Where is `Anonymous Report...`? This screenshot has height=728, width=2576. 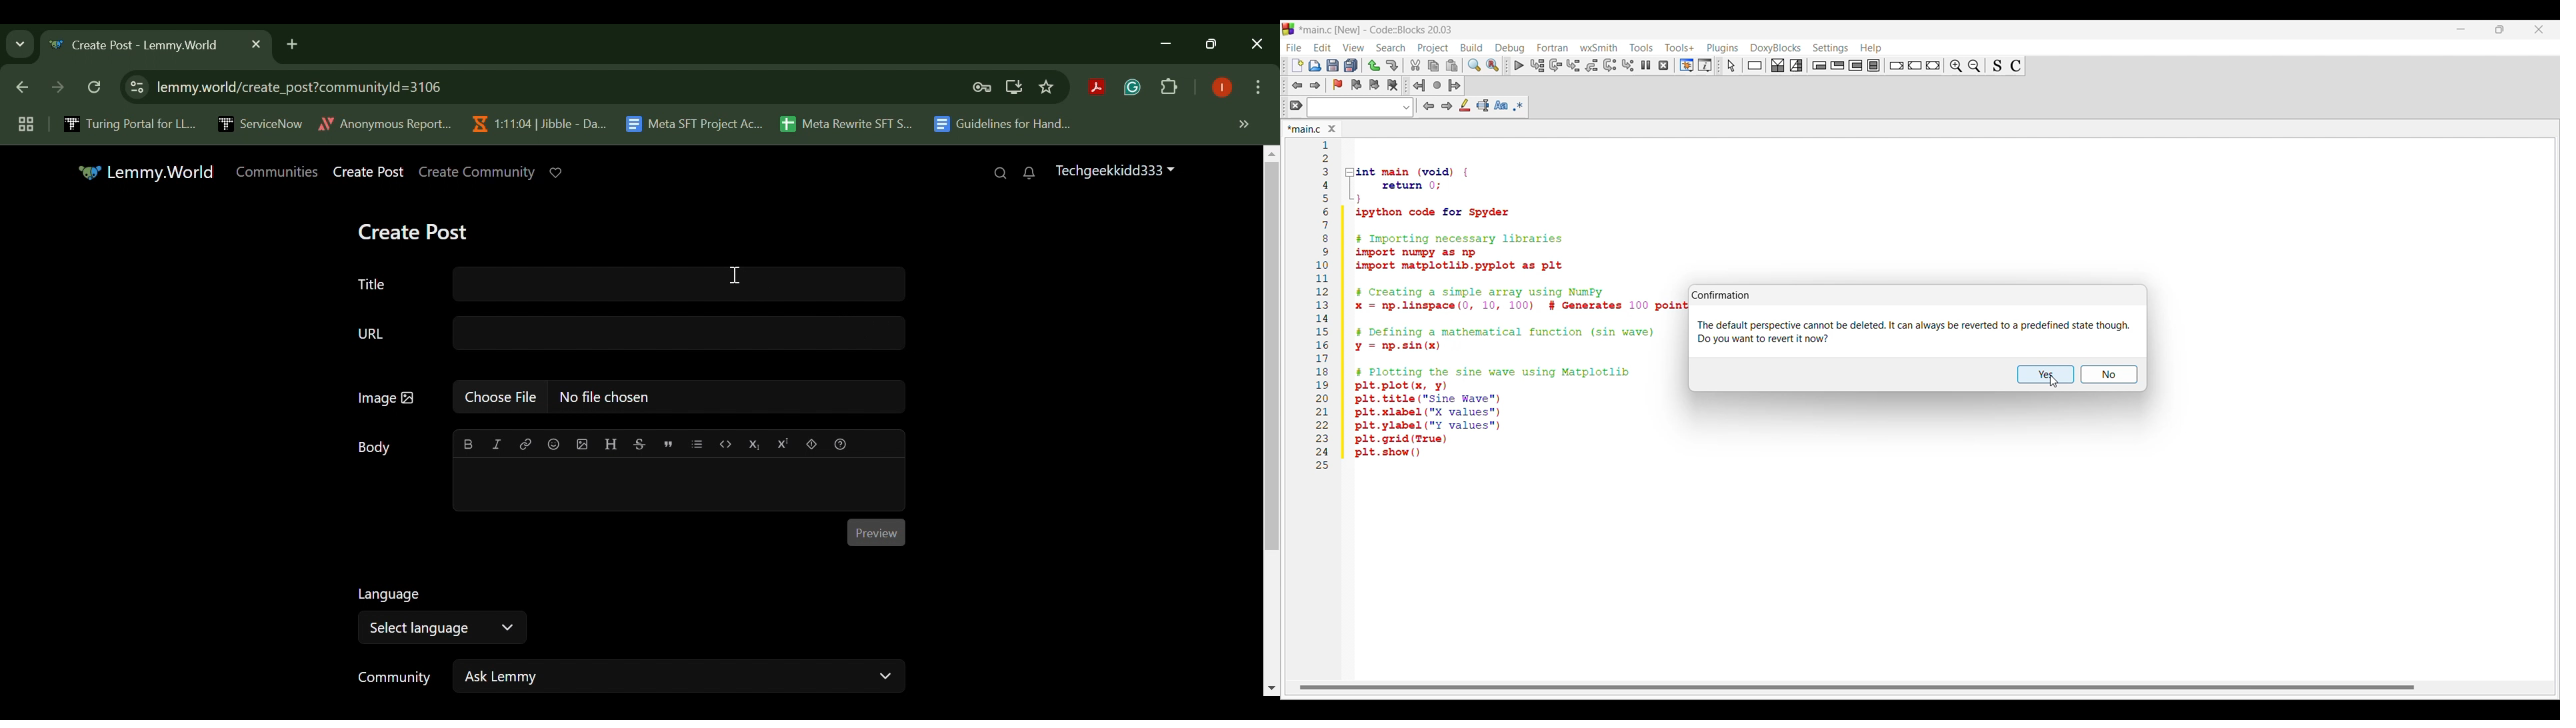
Anonymous Report... is located at coordinates (386, 124).